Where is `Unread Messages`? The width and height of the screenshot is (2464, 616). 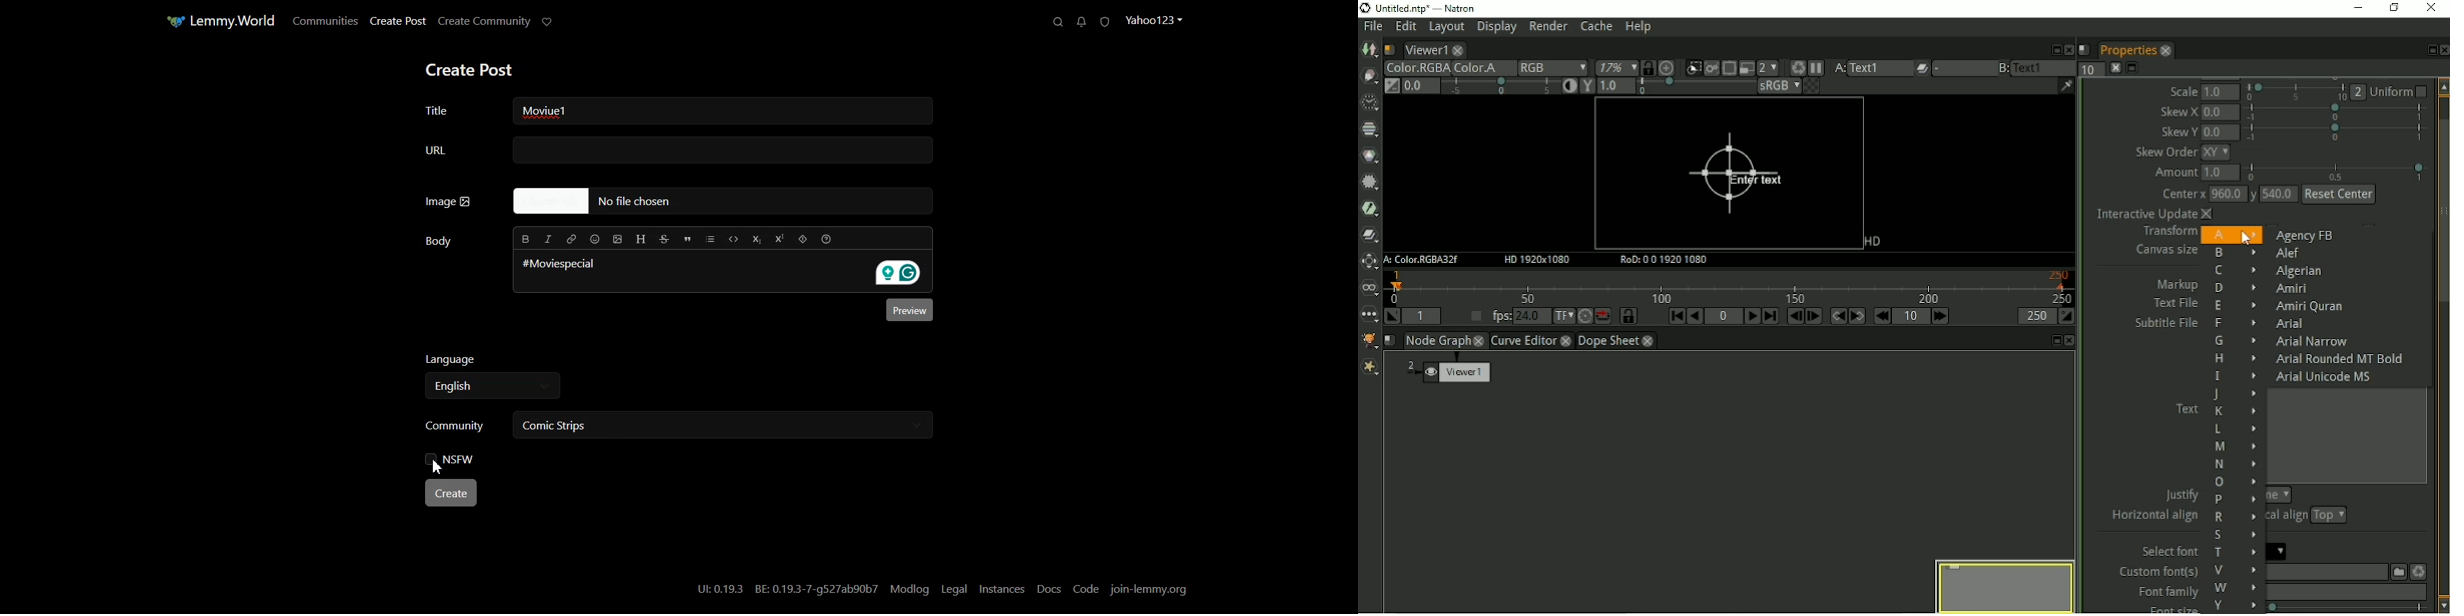
Unread Messages is located at coordinates (1079, 22).